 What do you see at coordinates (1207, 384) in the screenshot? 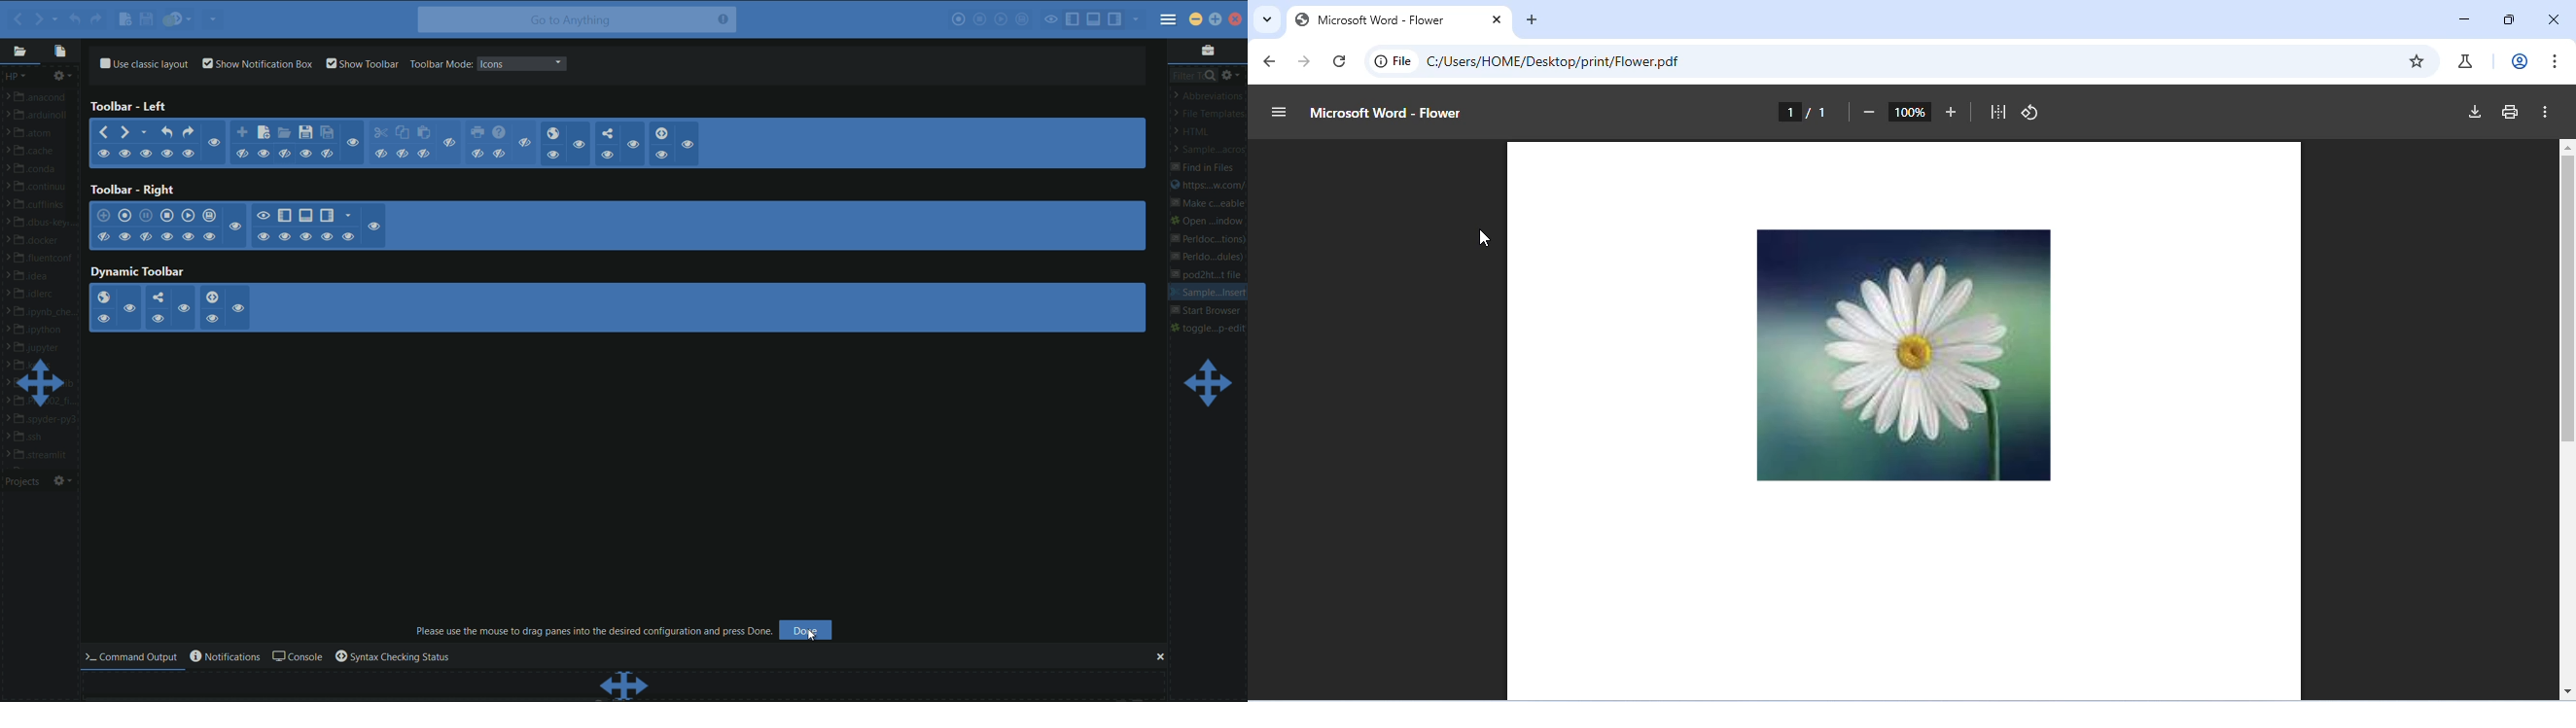
I see `change layout` at bounding box center [1207, 384].